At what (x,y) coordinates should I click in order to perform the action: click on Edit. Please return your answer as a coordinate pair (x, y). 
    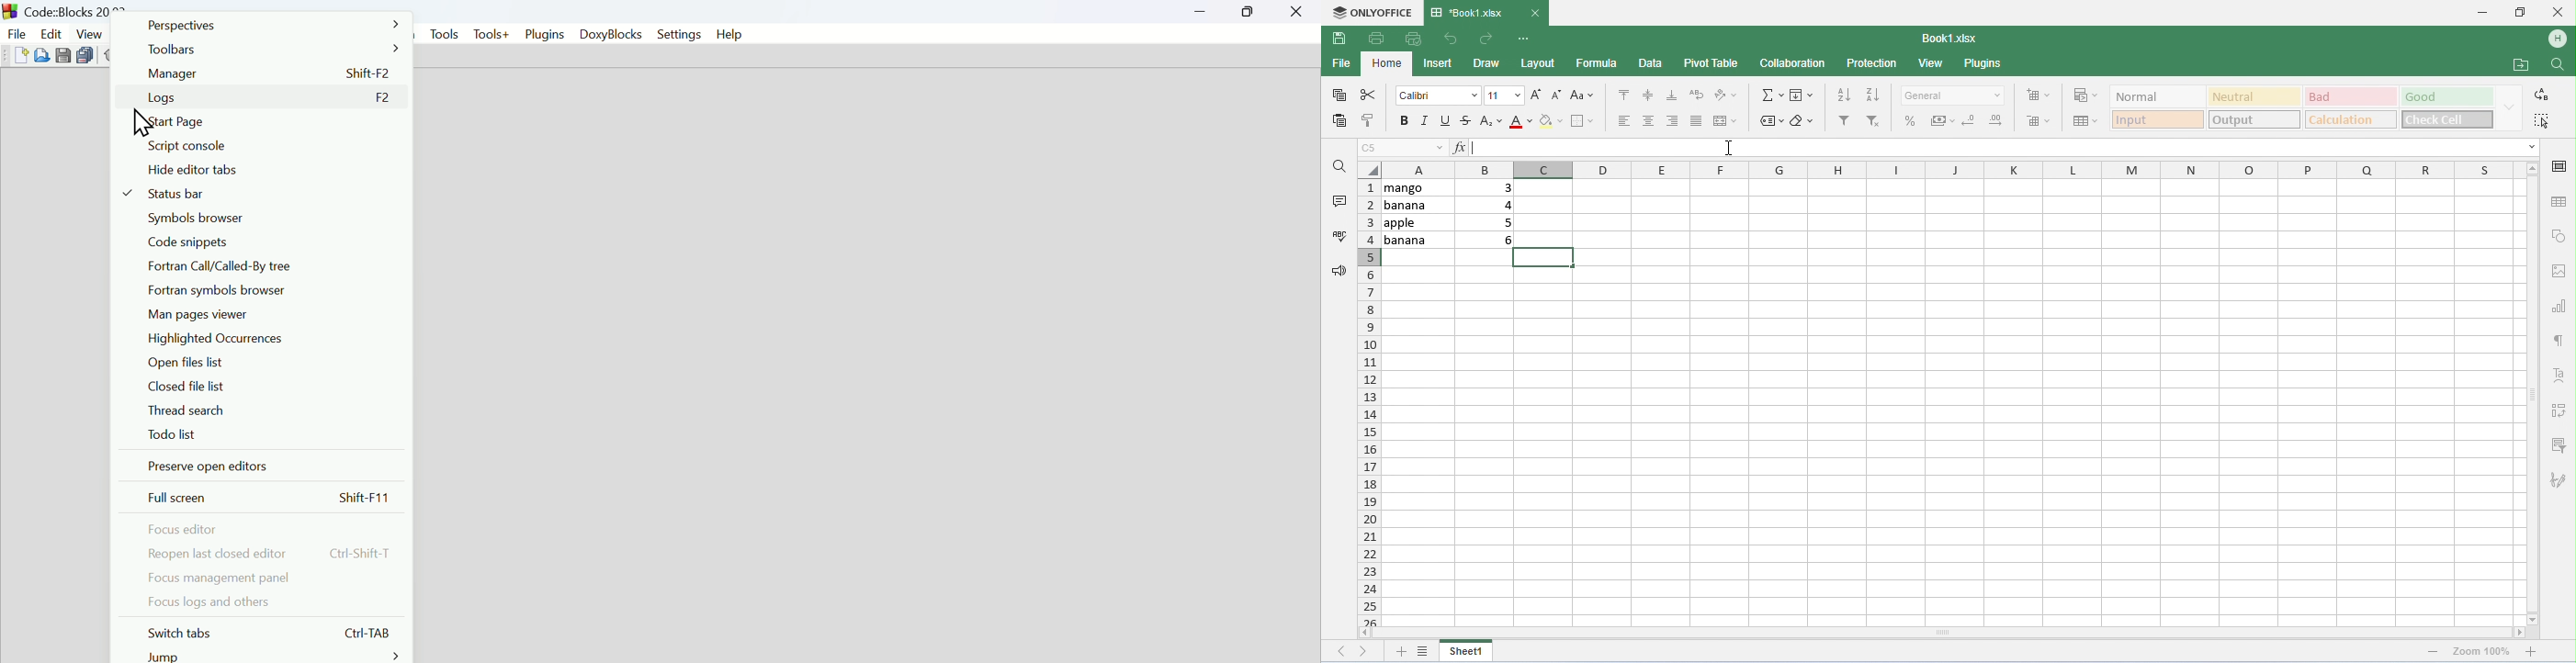
    Looking at the image, I should click on (51, 33).